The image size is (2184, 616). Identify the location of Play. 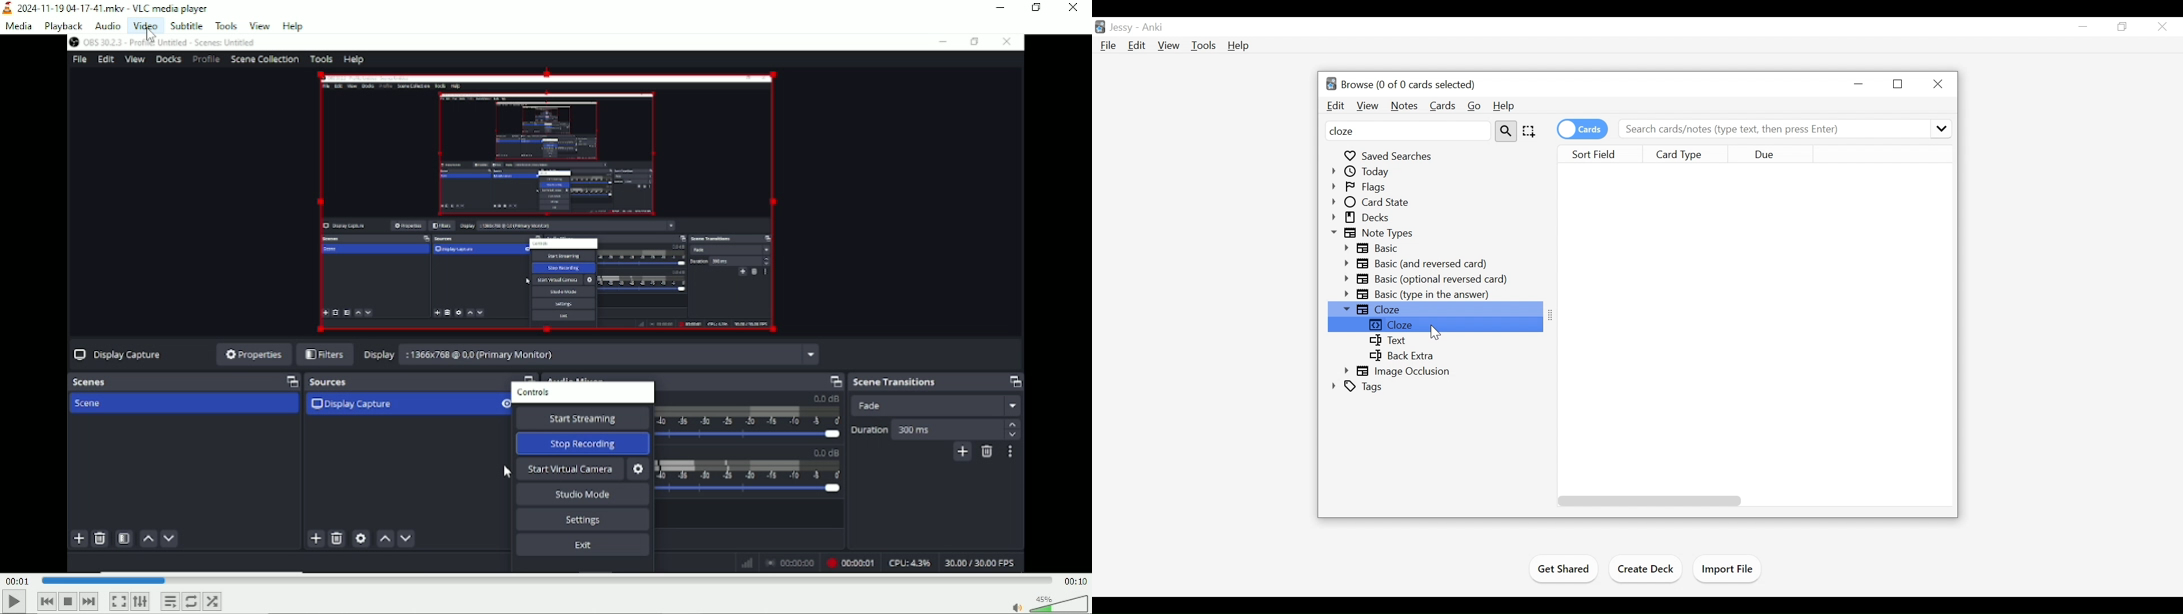
(12, 603).